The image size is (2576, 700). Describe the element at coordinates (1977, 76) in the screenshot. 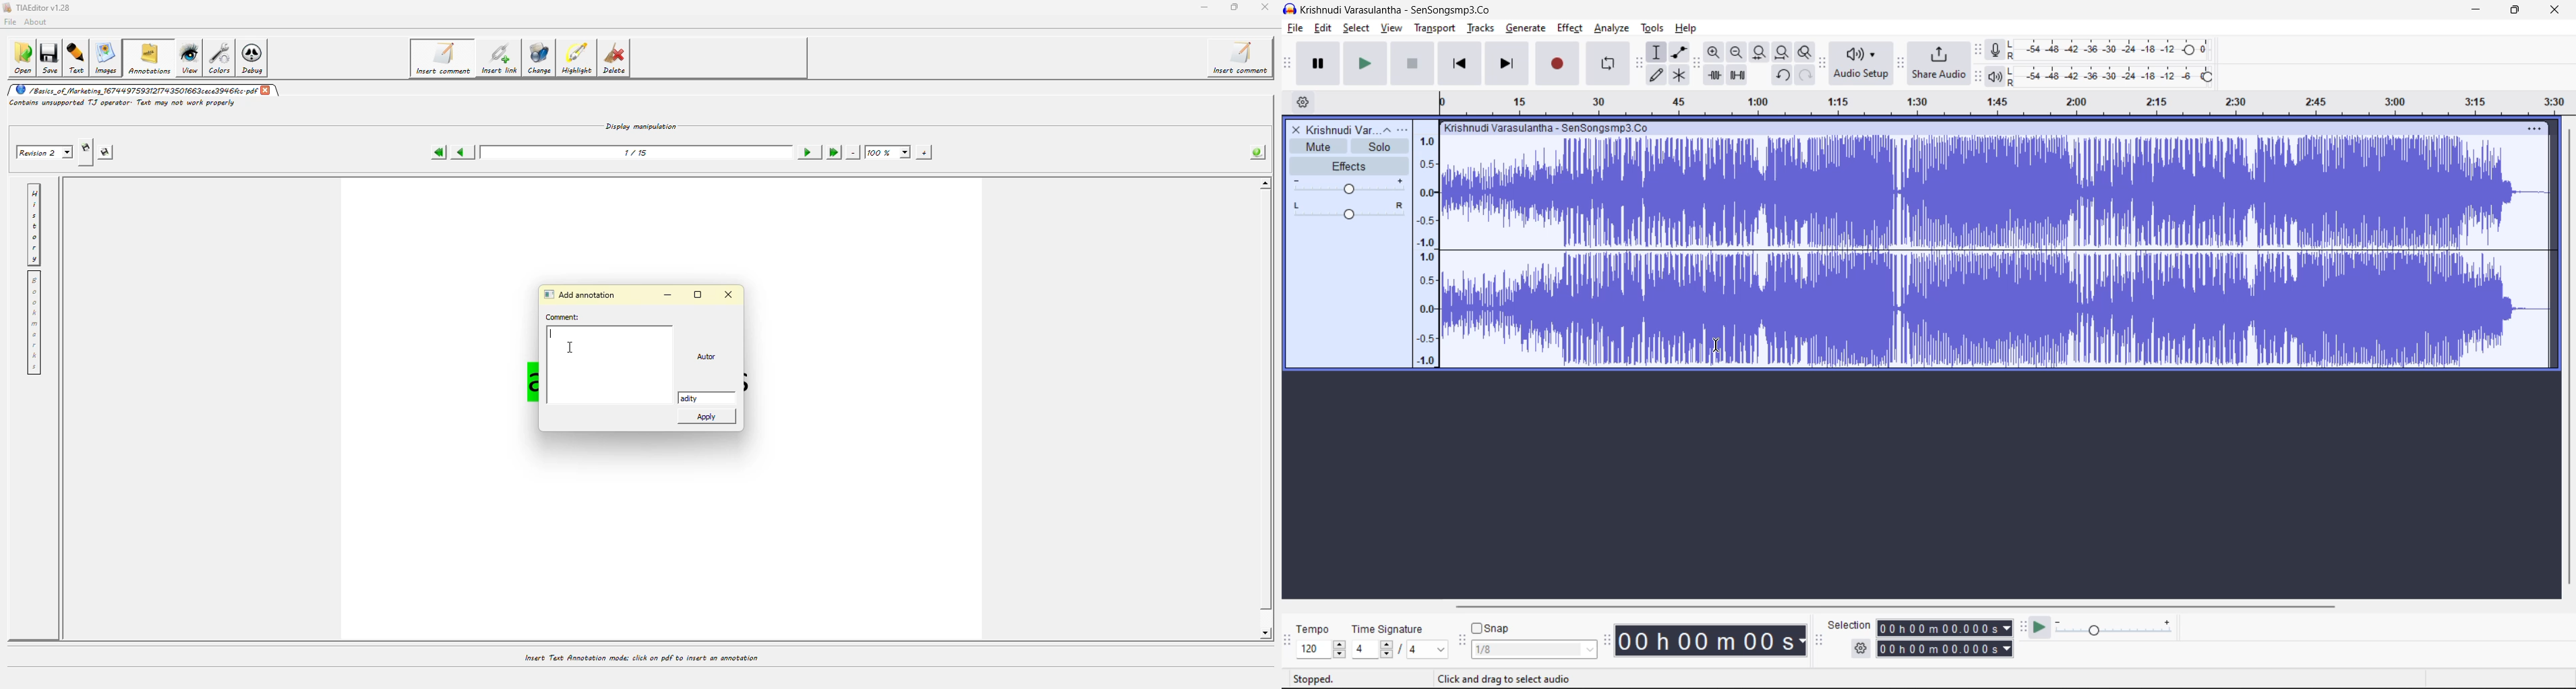

I see `playback meter toolbar` at that location.